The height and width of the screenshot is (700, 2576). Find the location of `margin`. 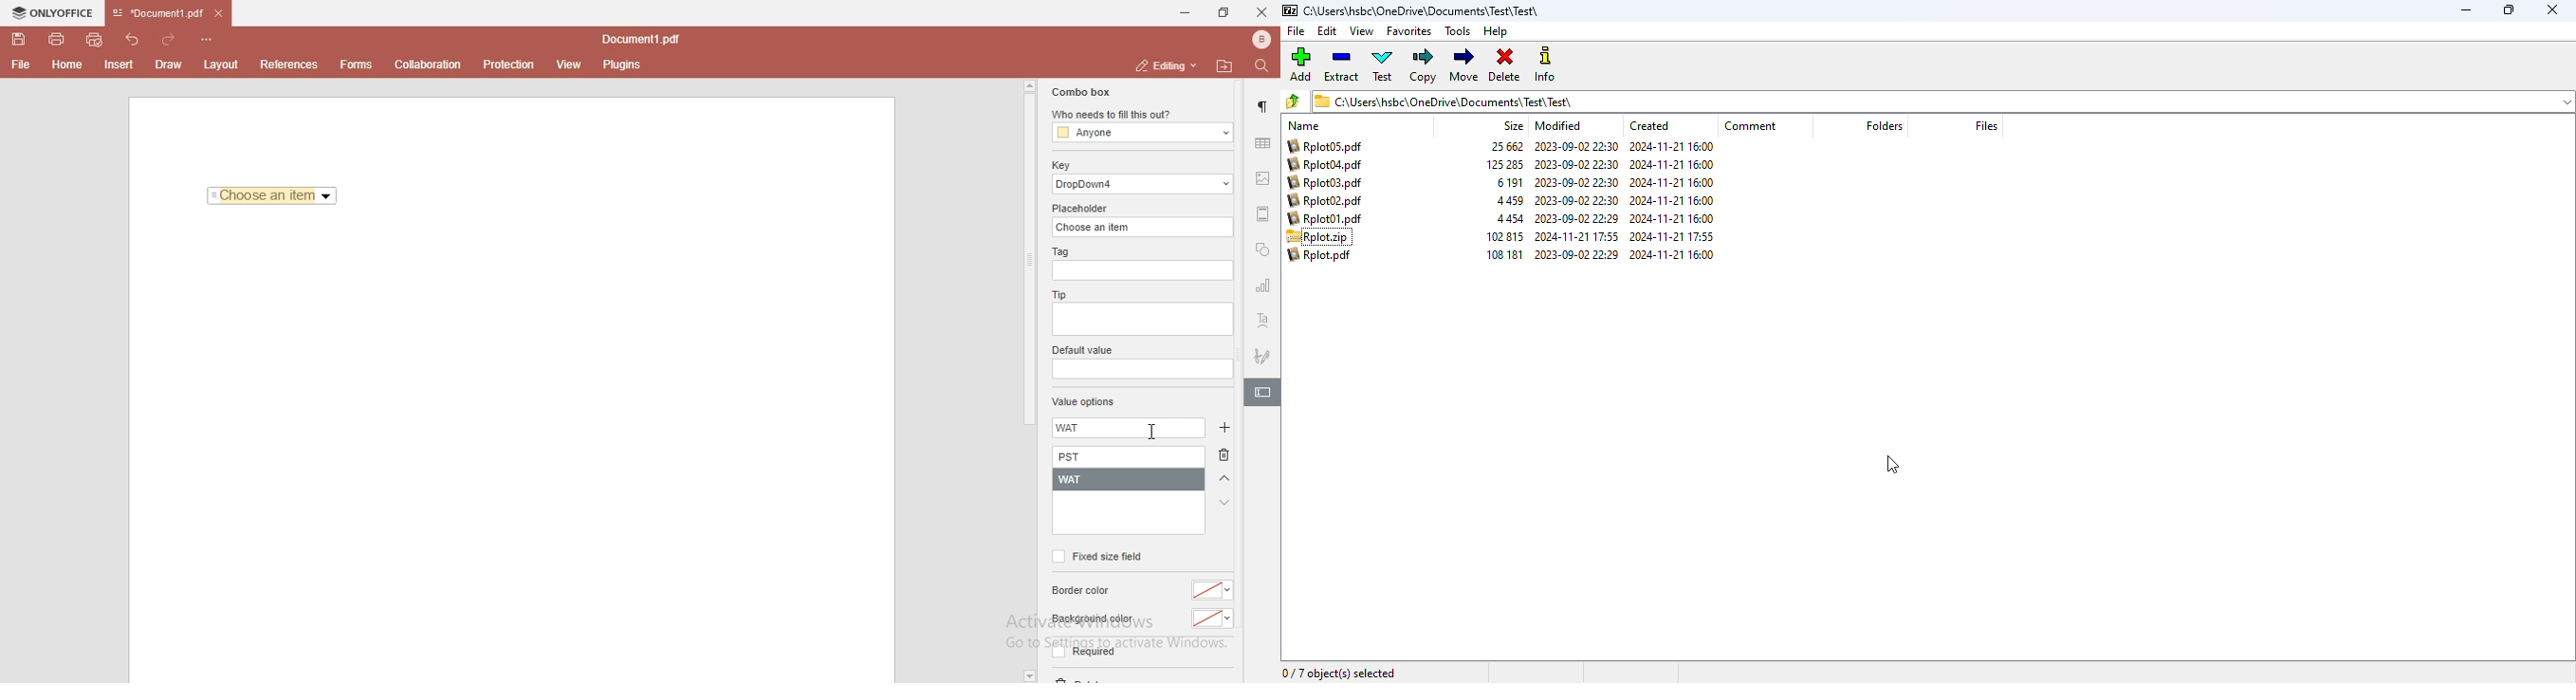

margin is located at coordinates (1264, 212).